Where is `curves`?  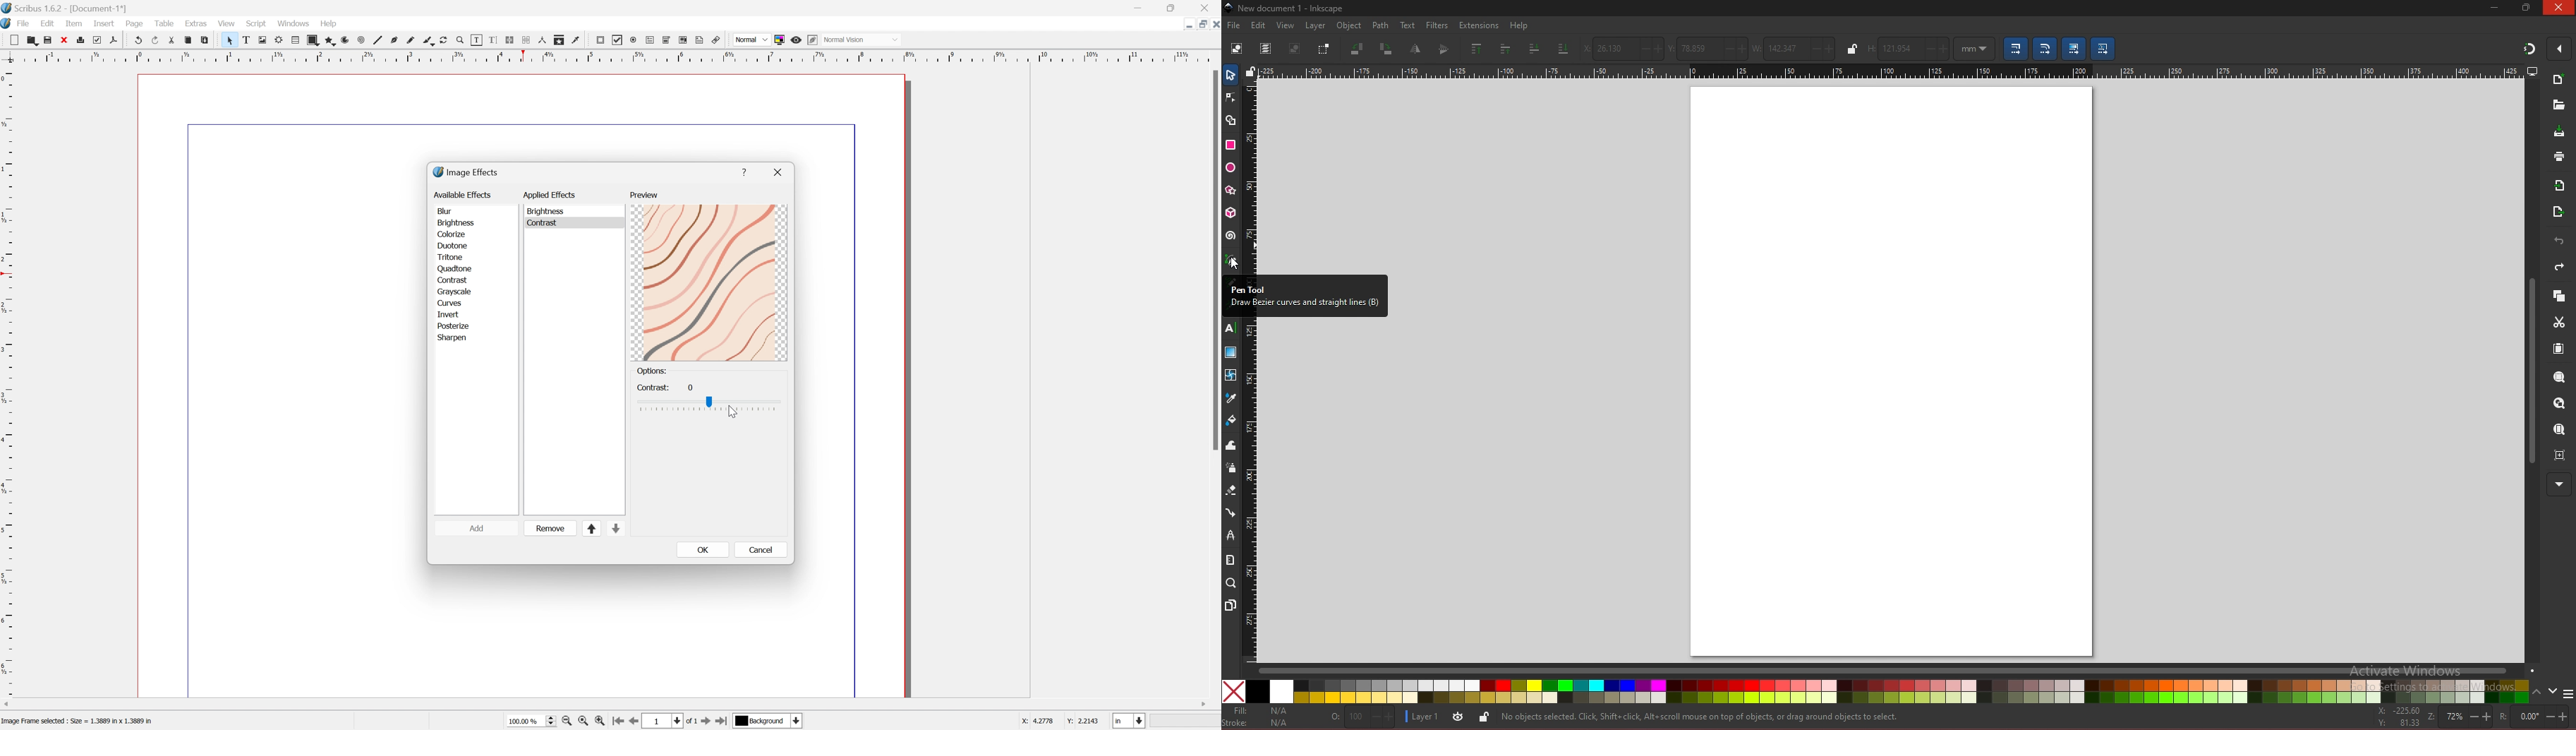 curves is located at coordinates (448, 301).